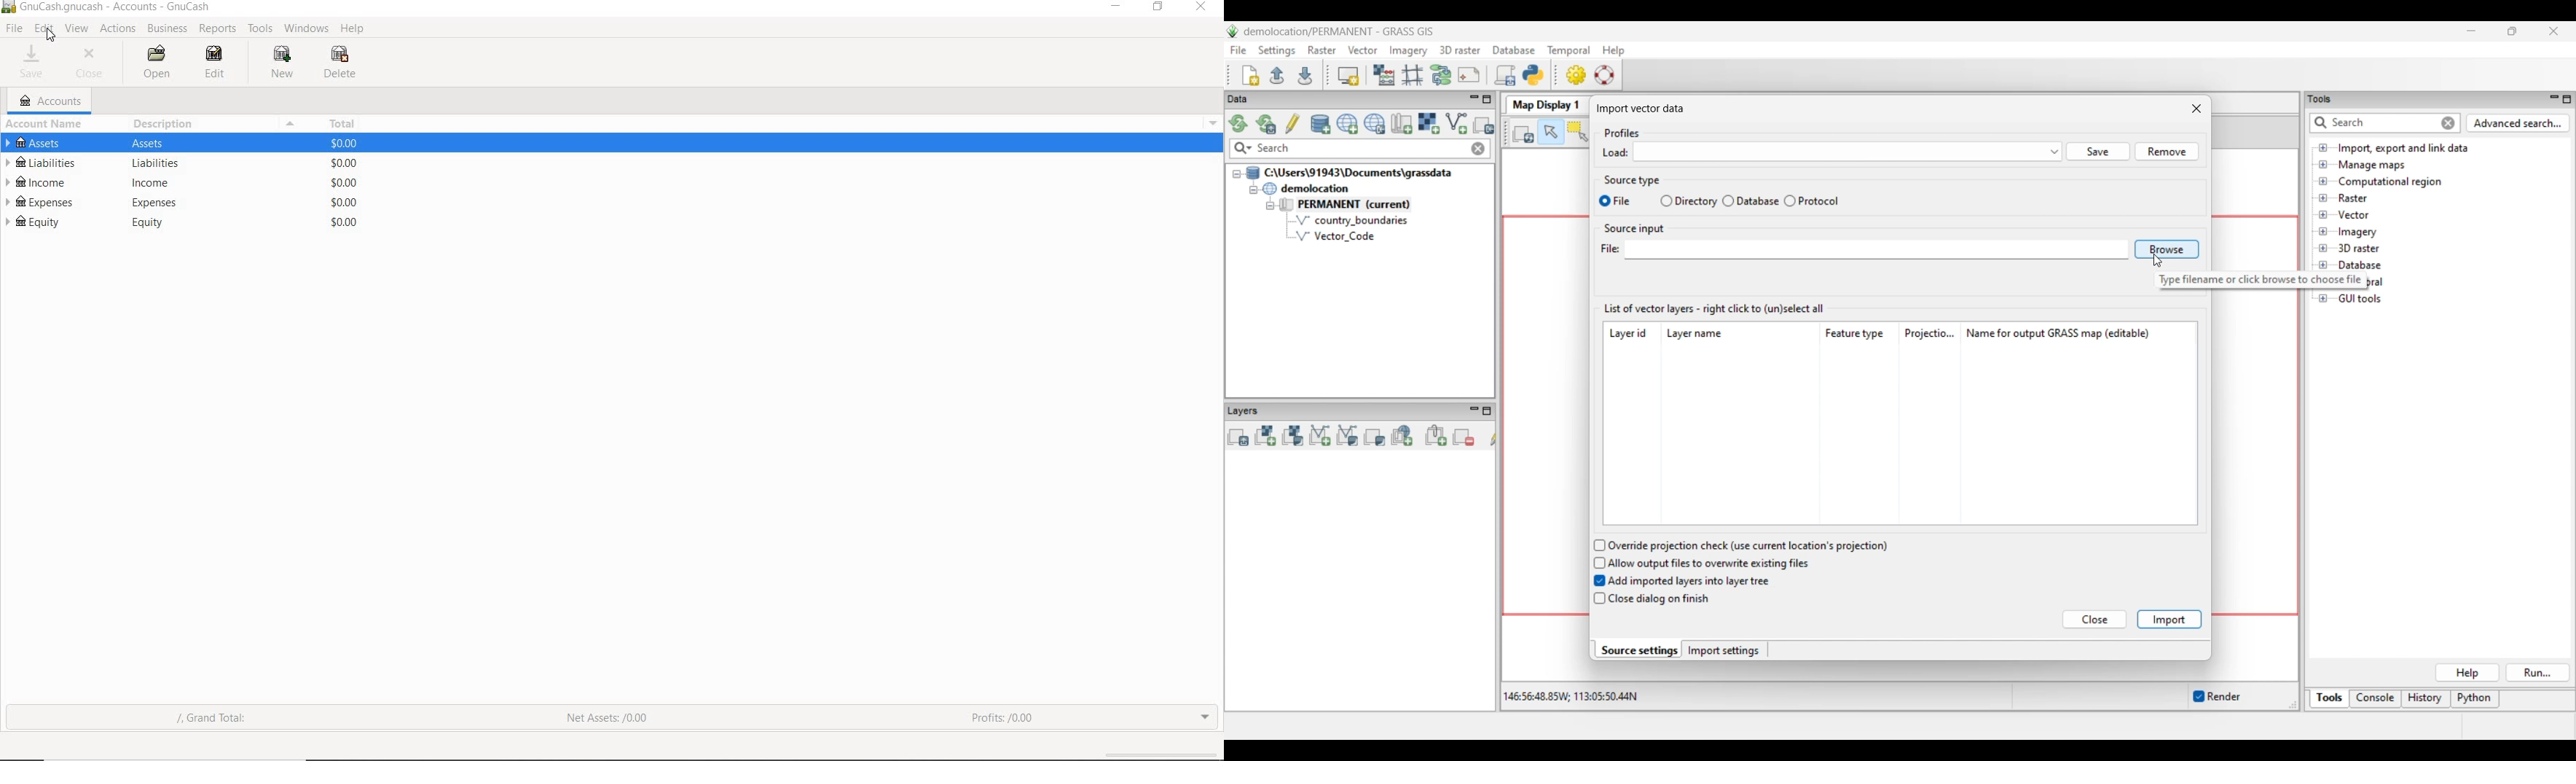 The height and width of the screenshot is (784, 2576). I want to click on TOTAL, so click(342, 125).